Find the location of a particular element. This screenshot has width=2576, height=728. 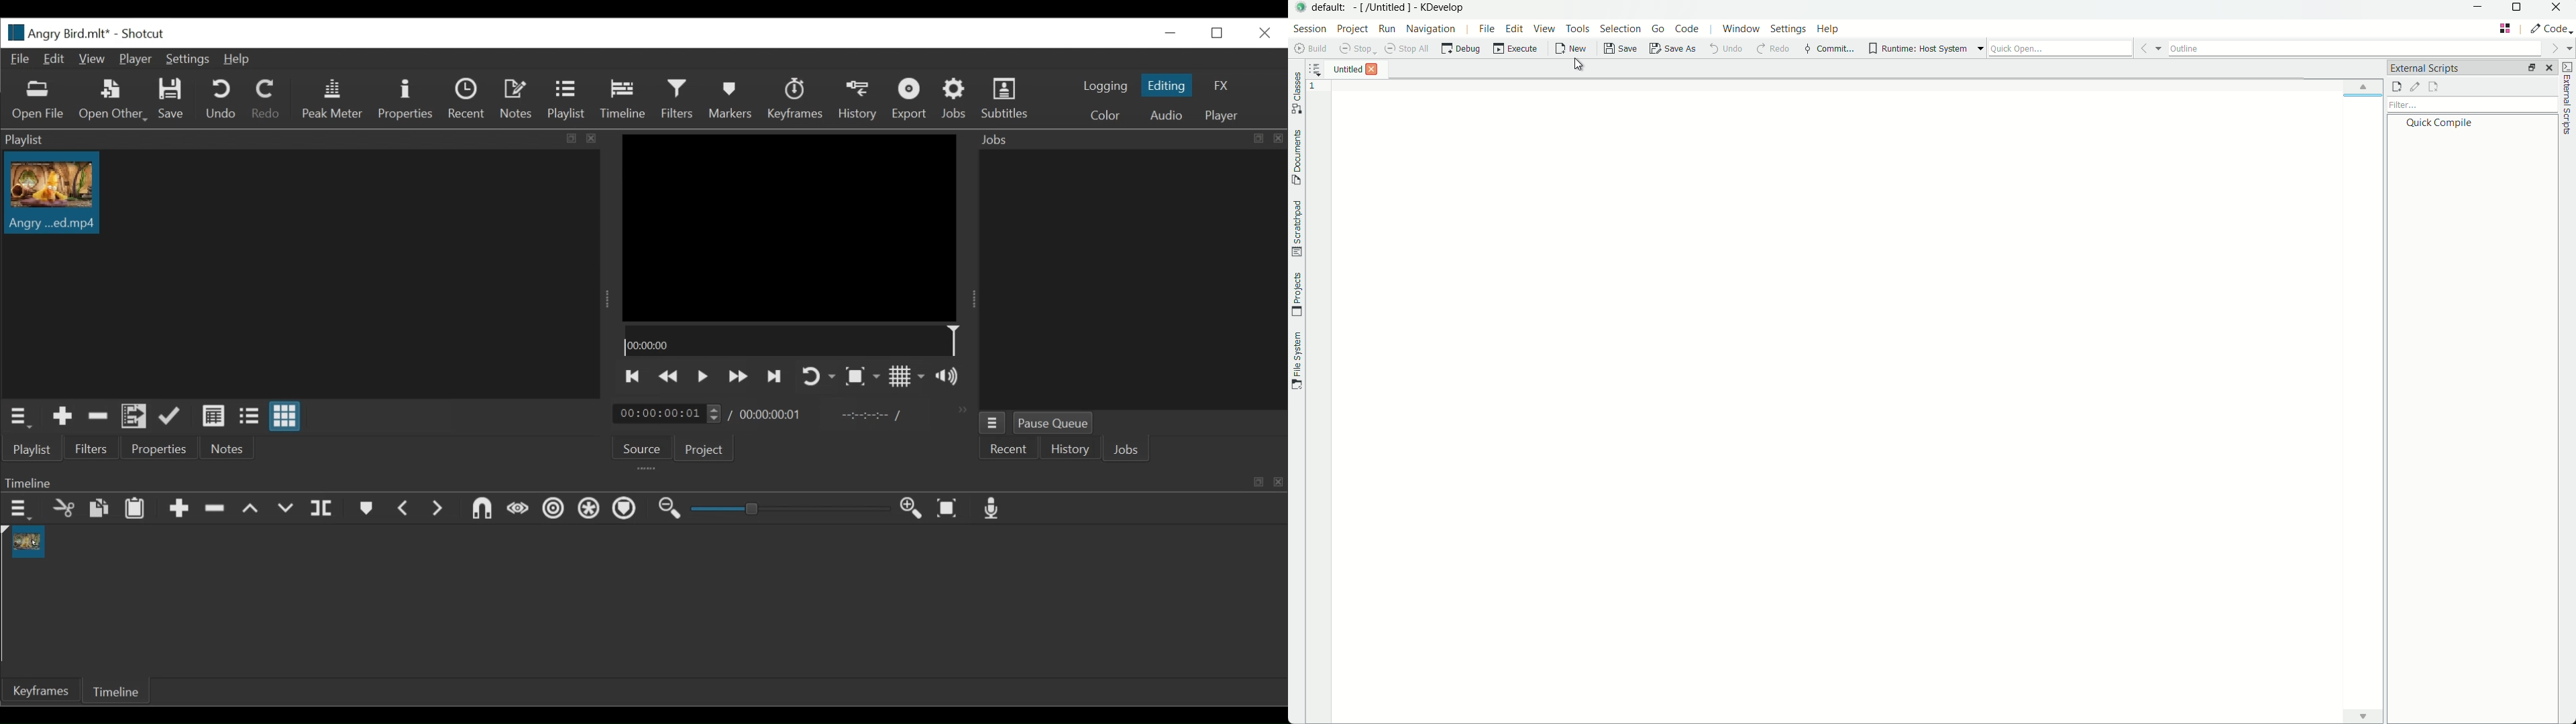

Markers is located at coordinates (366, 510).